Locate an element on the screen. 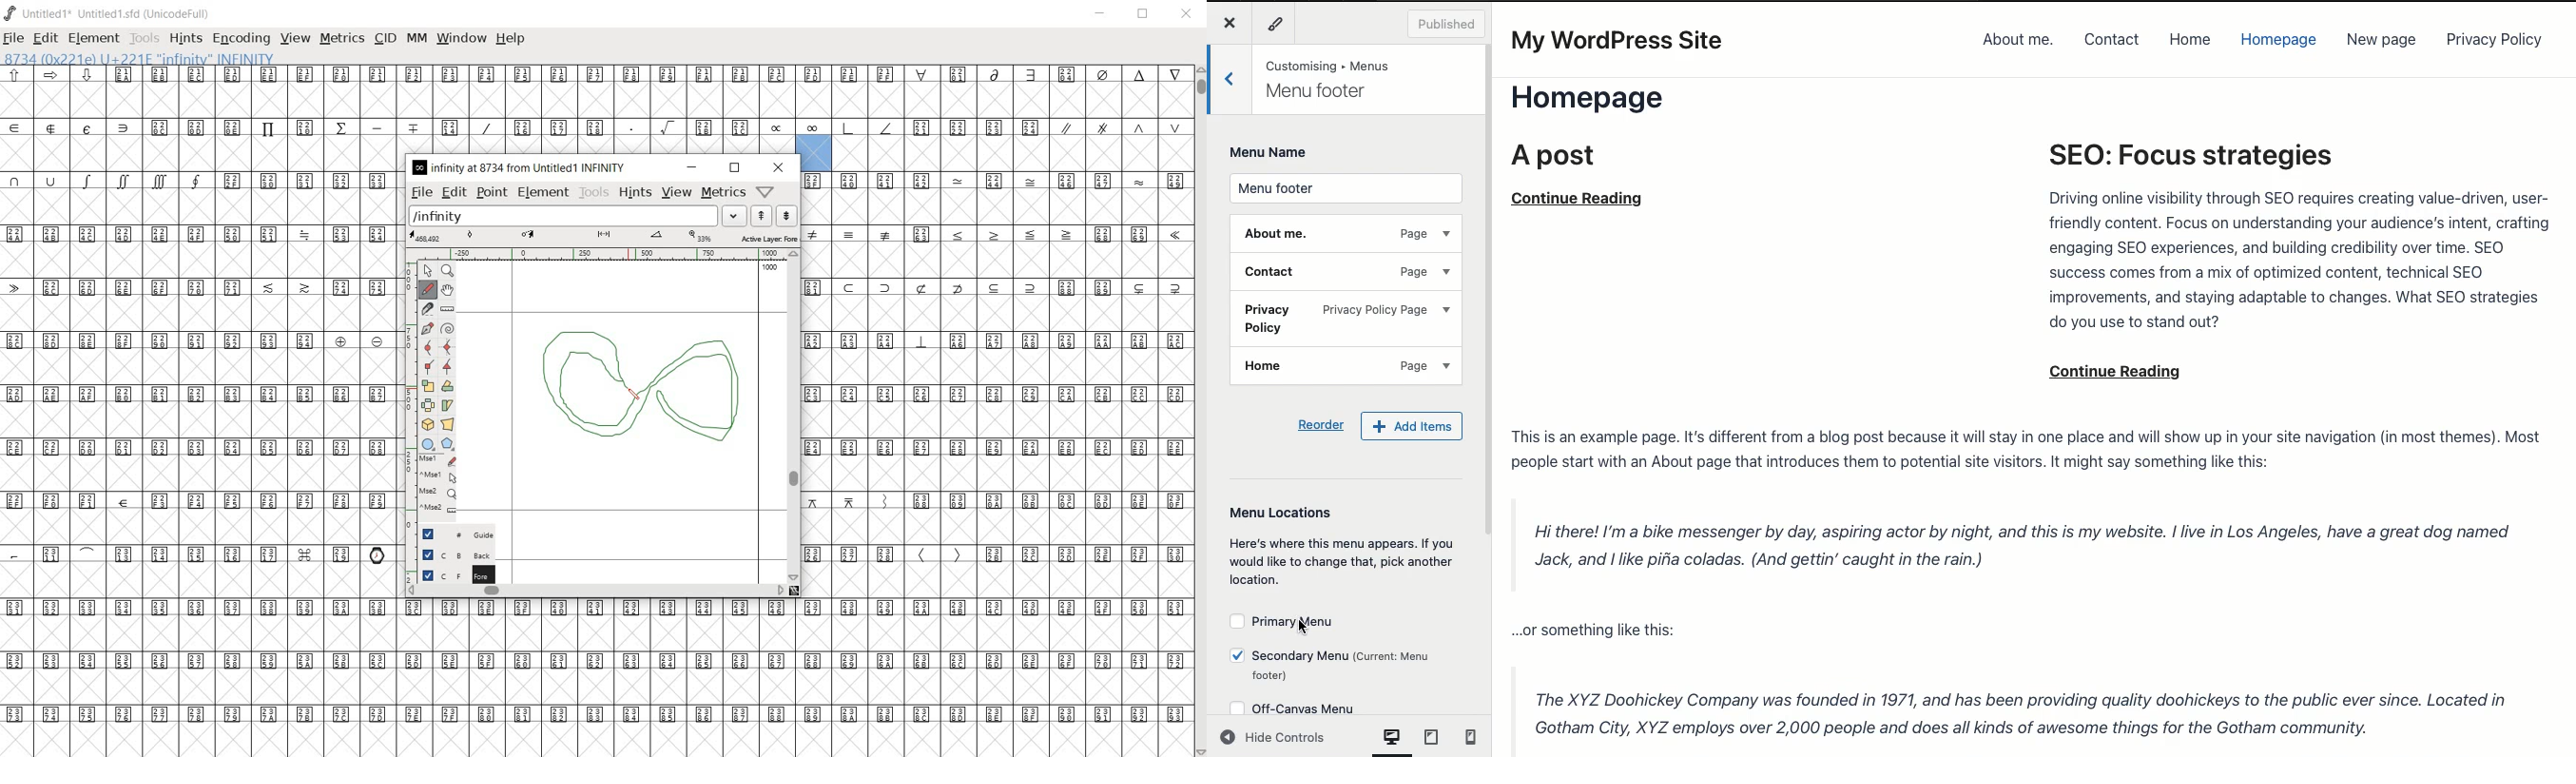 The height and width of the screenshot is (784, 2576). My WordPress Site is located at coordinates (1621, 42).